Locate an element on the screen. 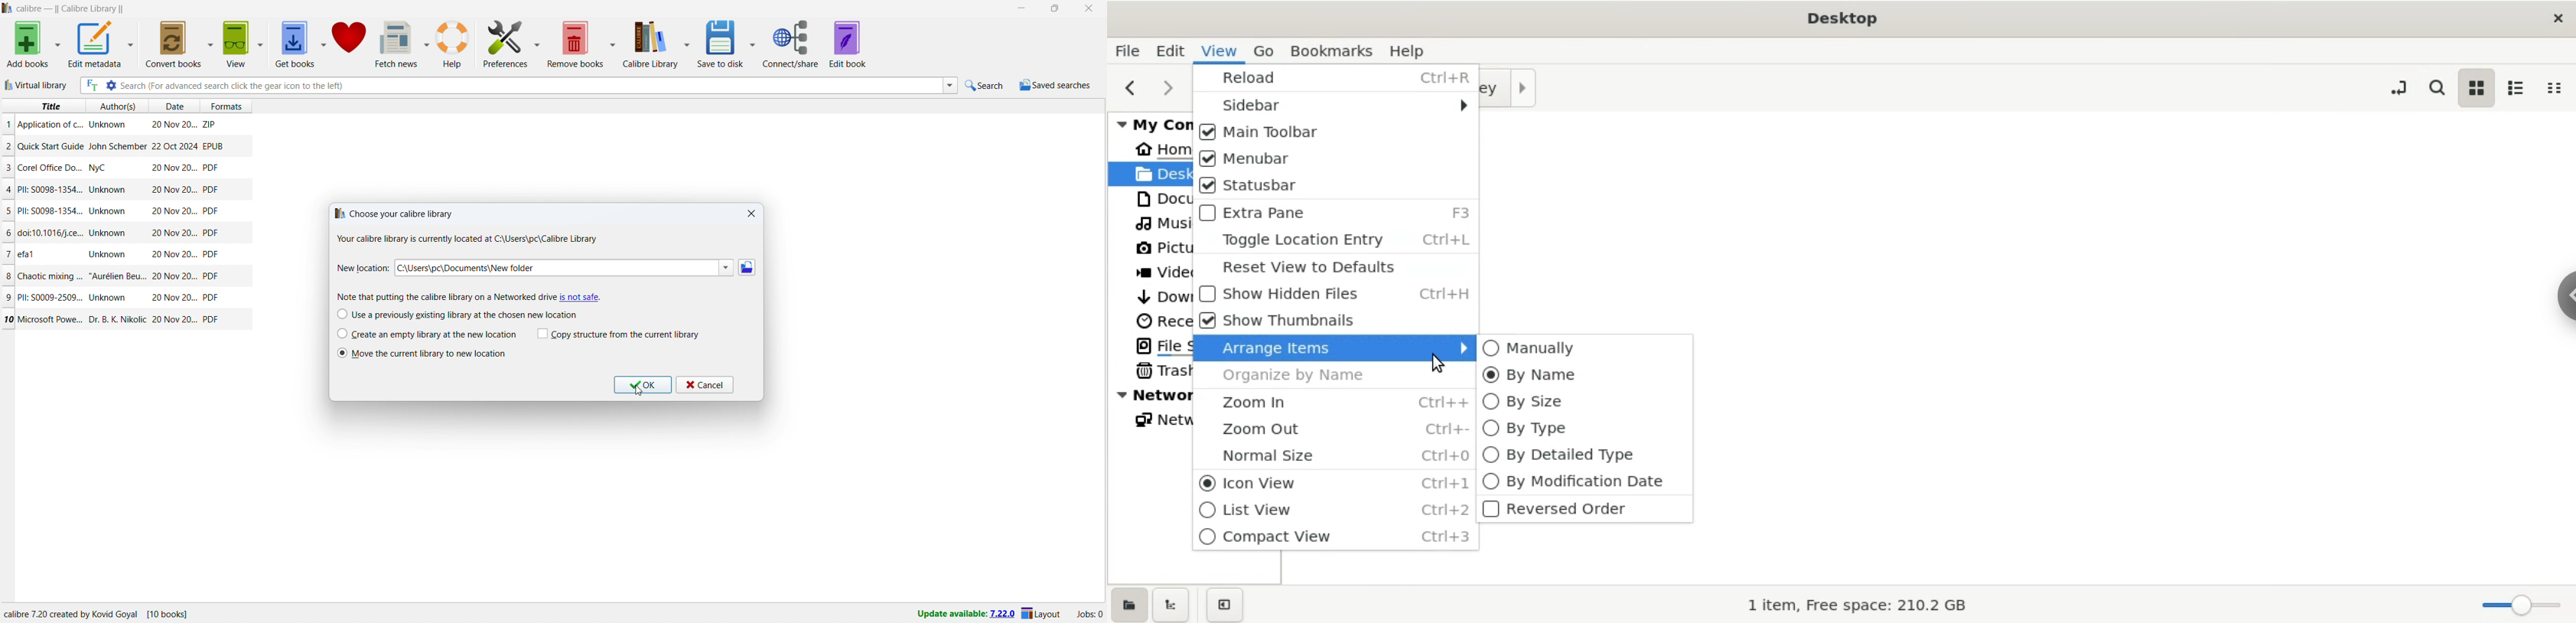 This screenshot has height=644, width=2576. icon view is located at coordinates (1334, 484).